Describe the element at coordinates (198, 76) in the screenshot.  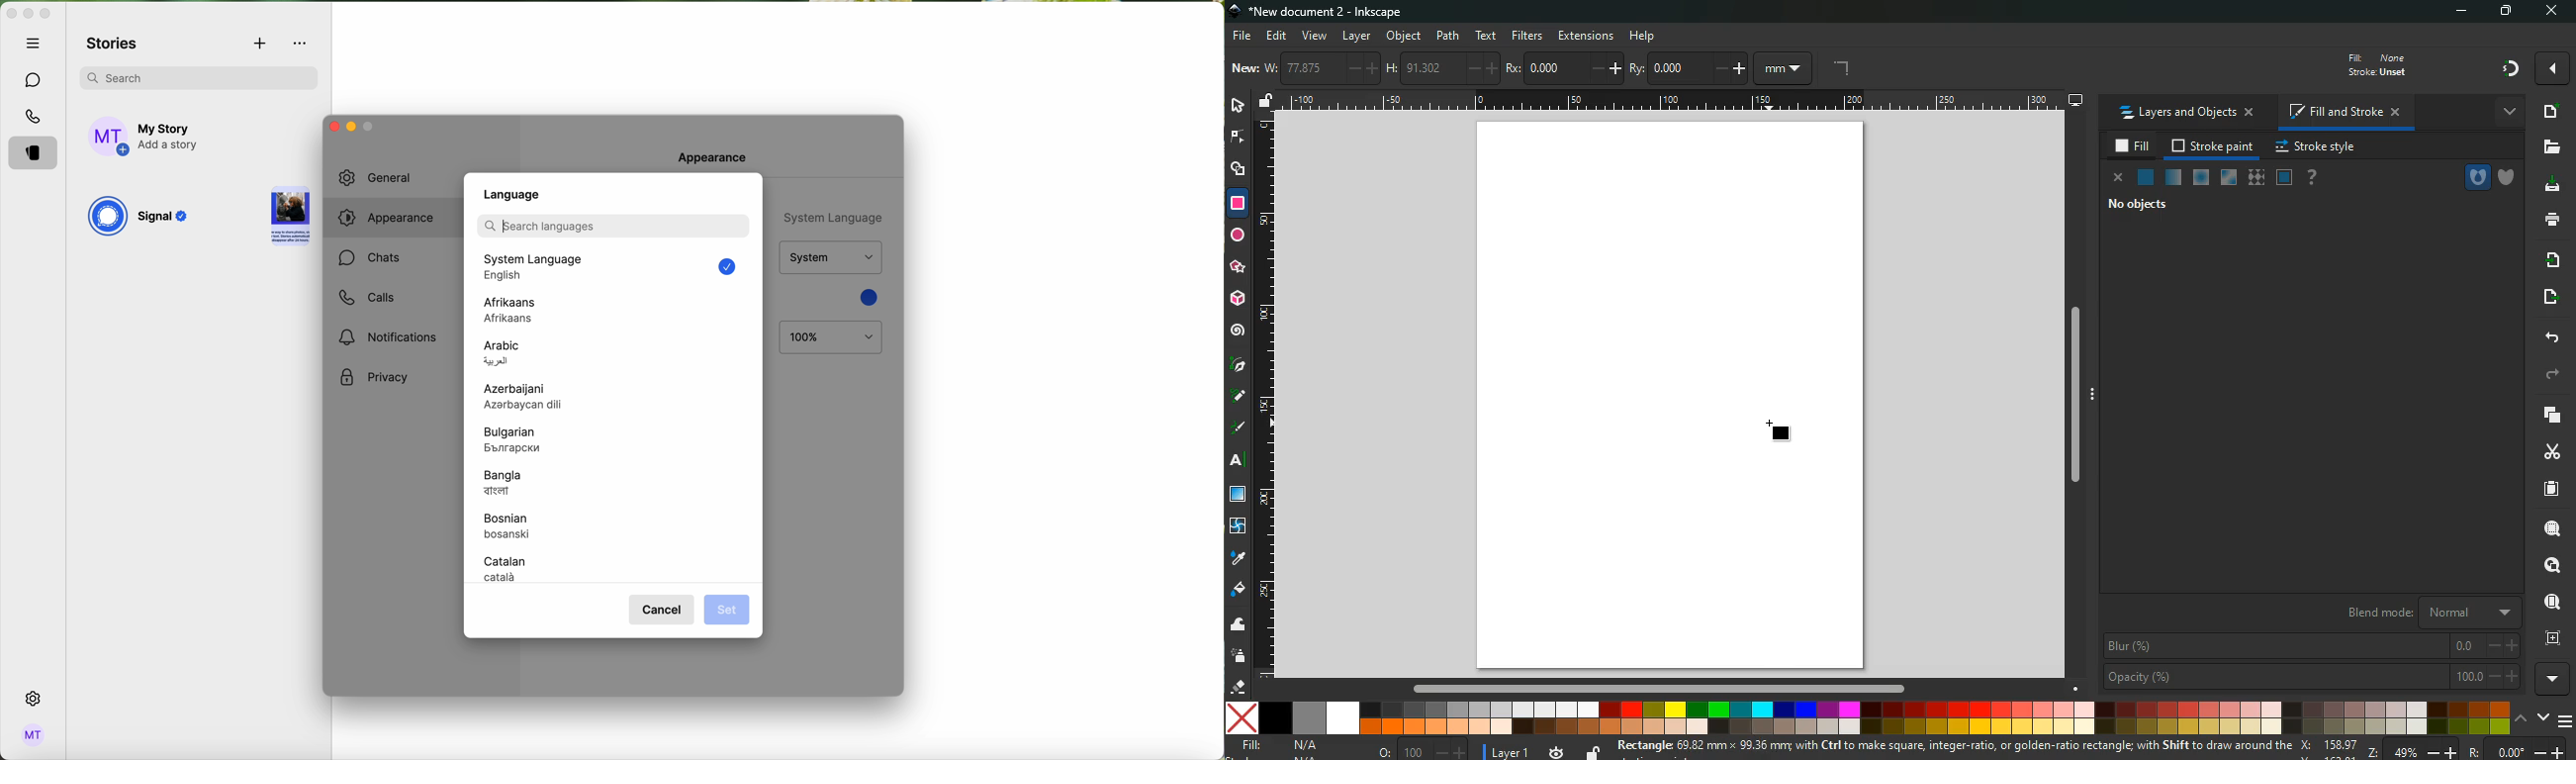
I see `search bar` at that location.